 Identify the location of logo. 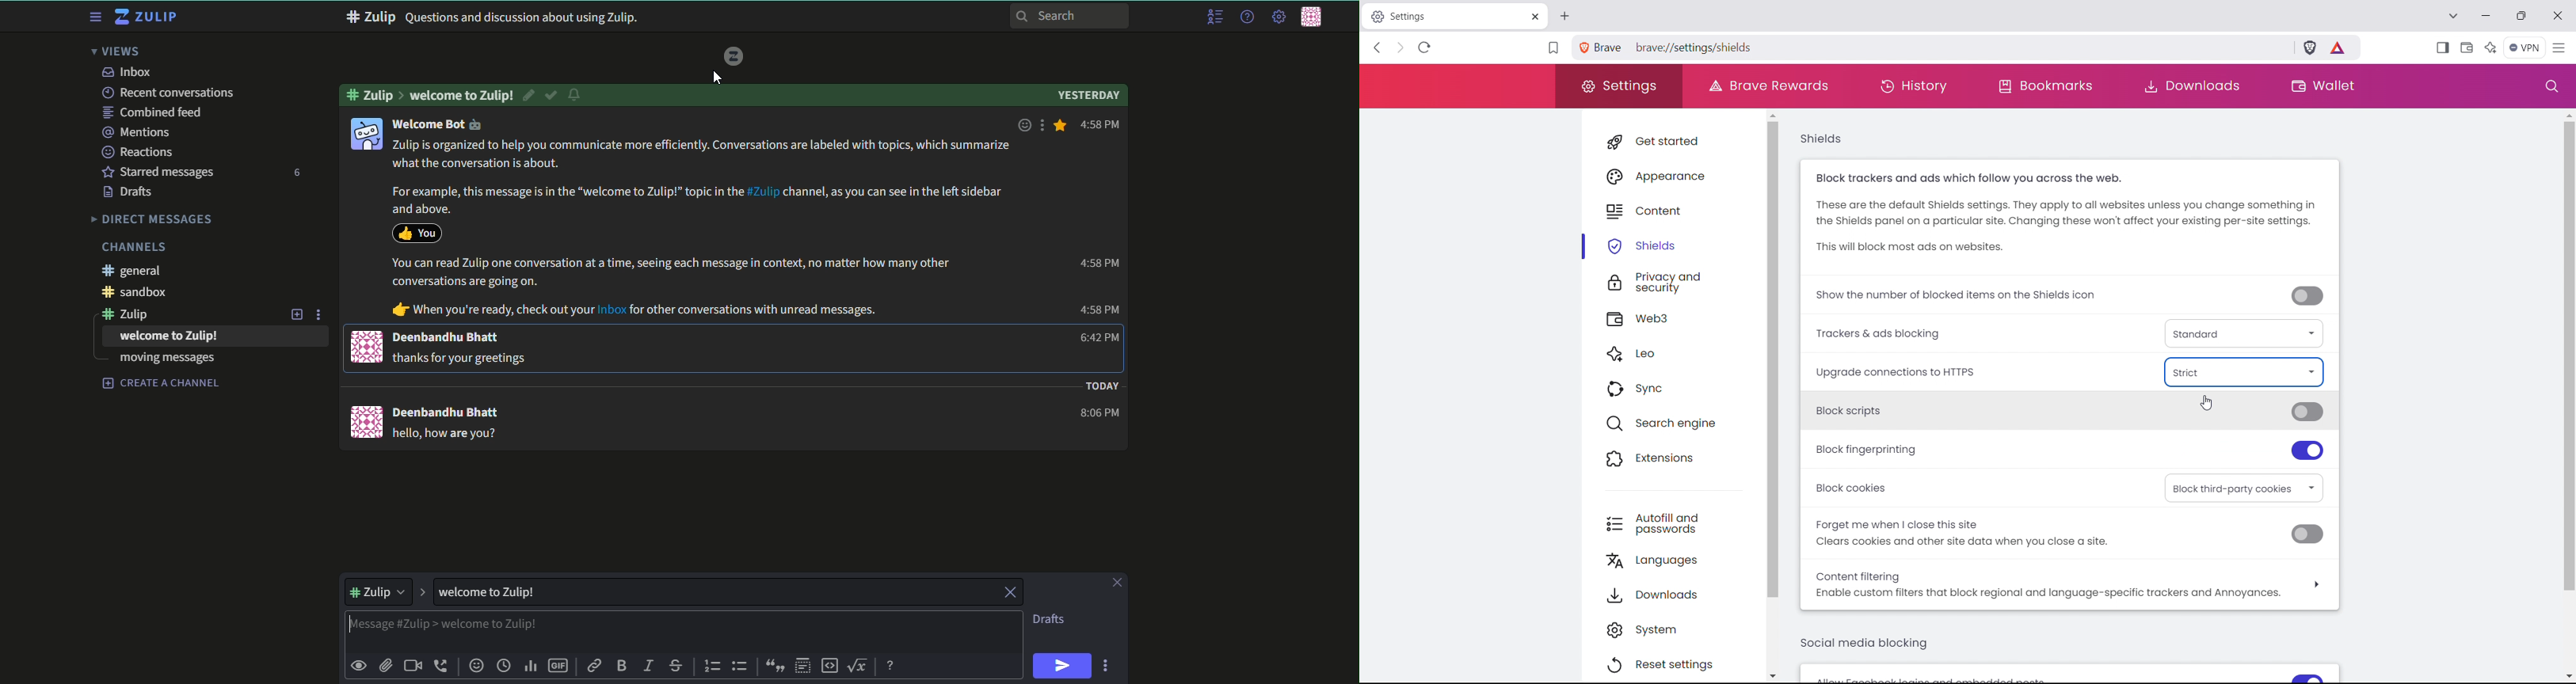
(734, 55).